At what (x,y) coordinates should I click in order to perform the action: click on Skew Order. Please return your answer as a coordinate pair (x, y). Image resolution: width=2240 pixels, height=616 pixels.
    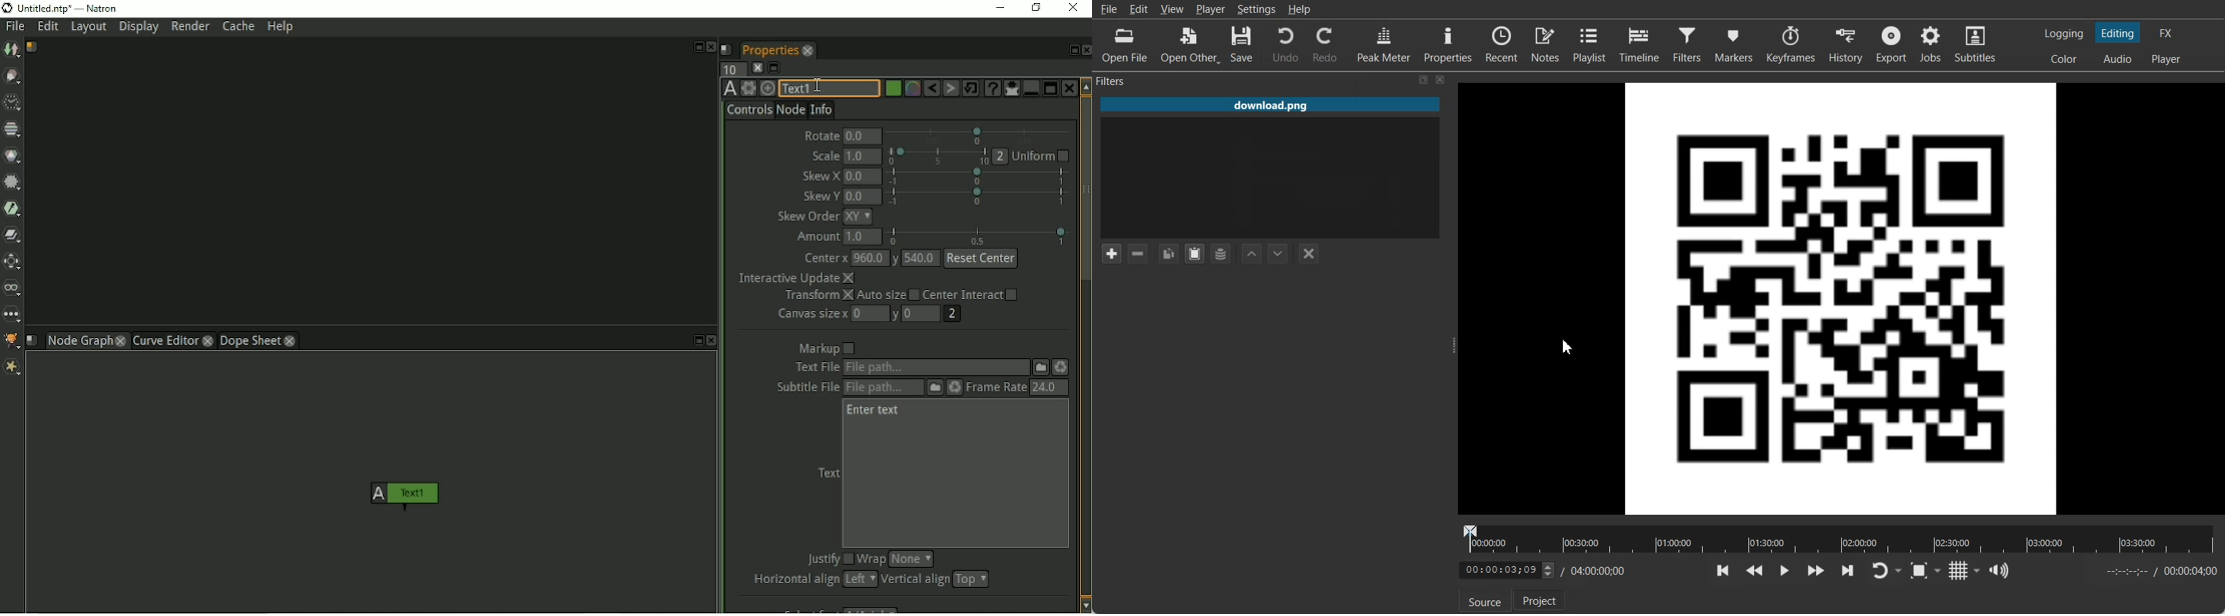
    Looking at the image, I should click on (807, 216).